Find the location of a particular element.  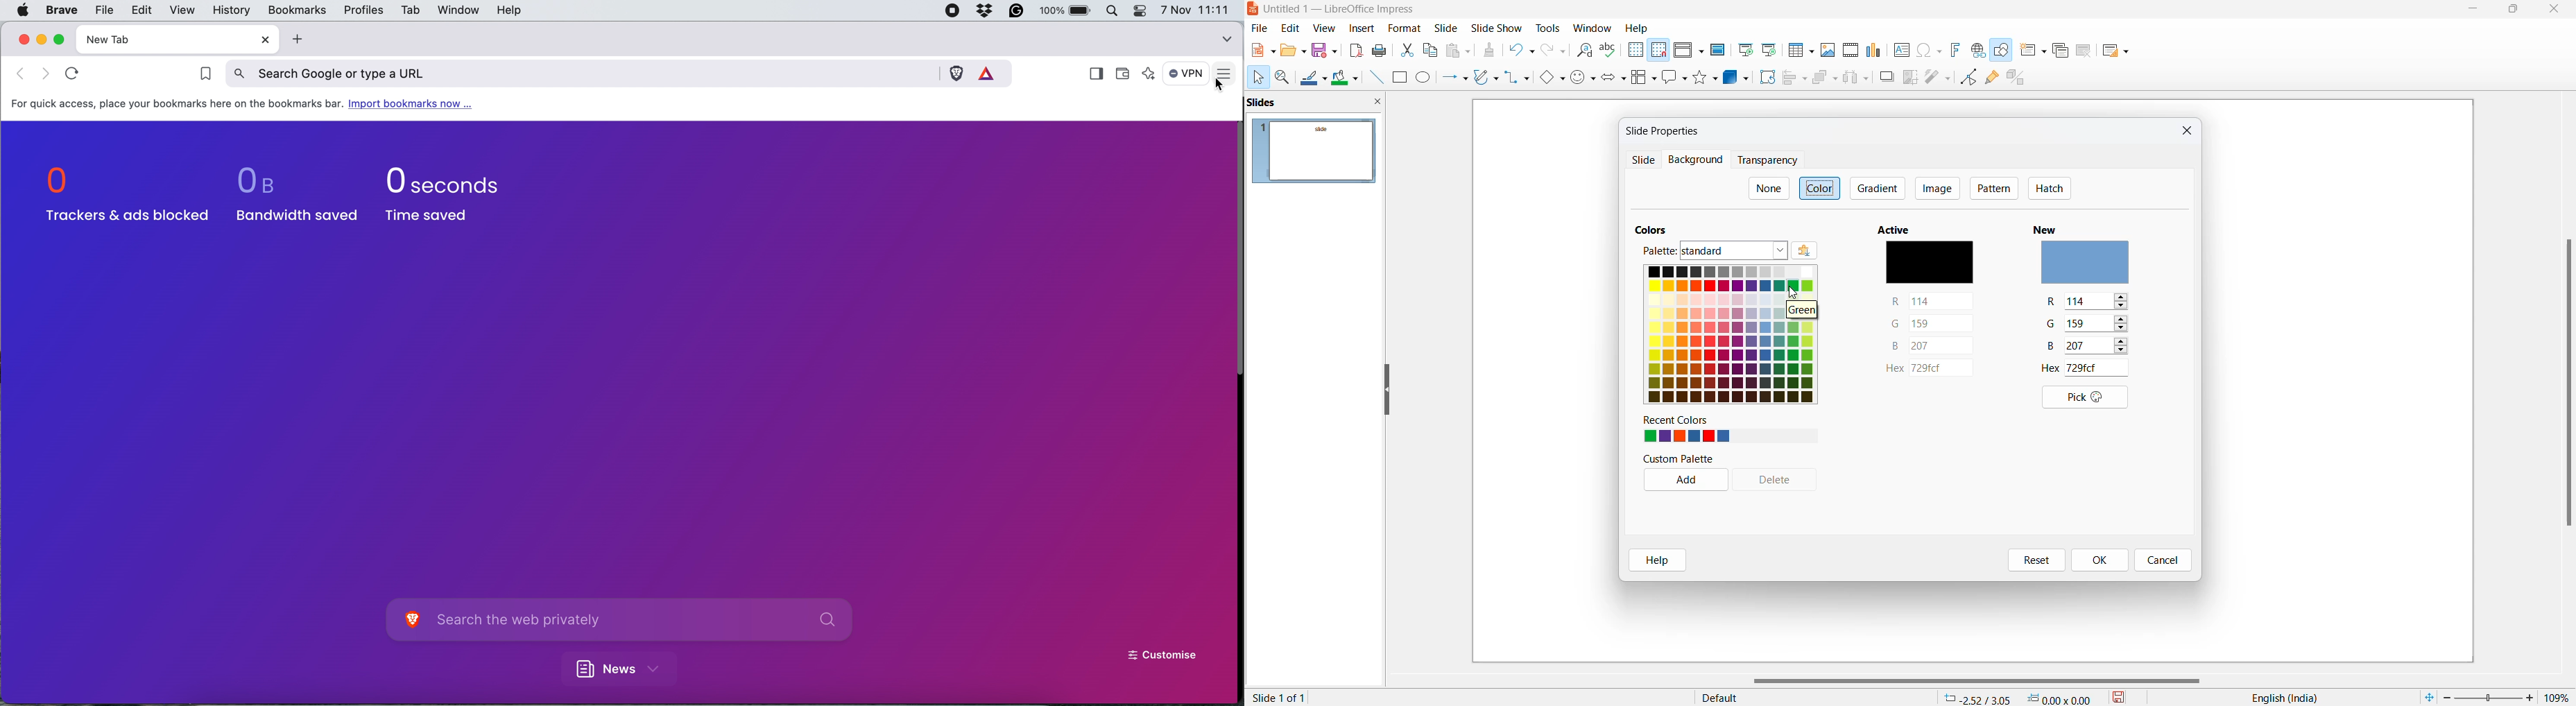

close is located at coordinates (2184, 132).